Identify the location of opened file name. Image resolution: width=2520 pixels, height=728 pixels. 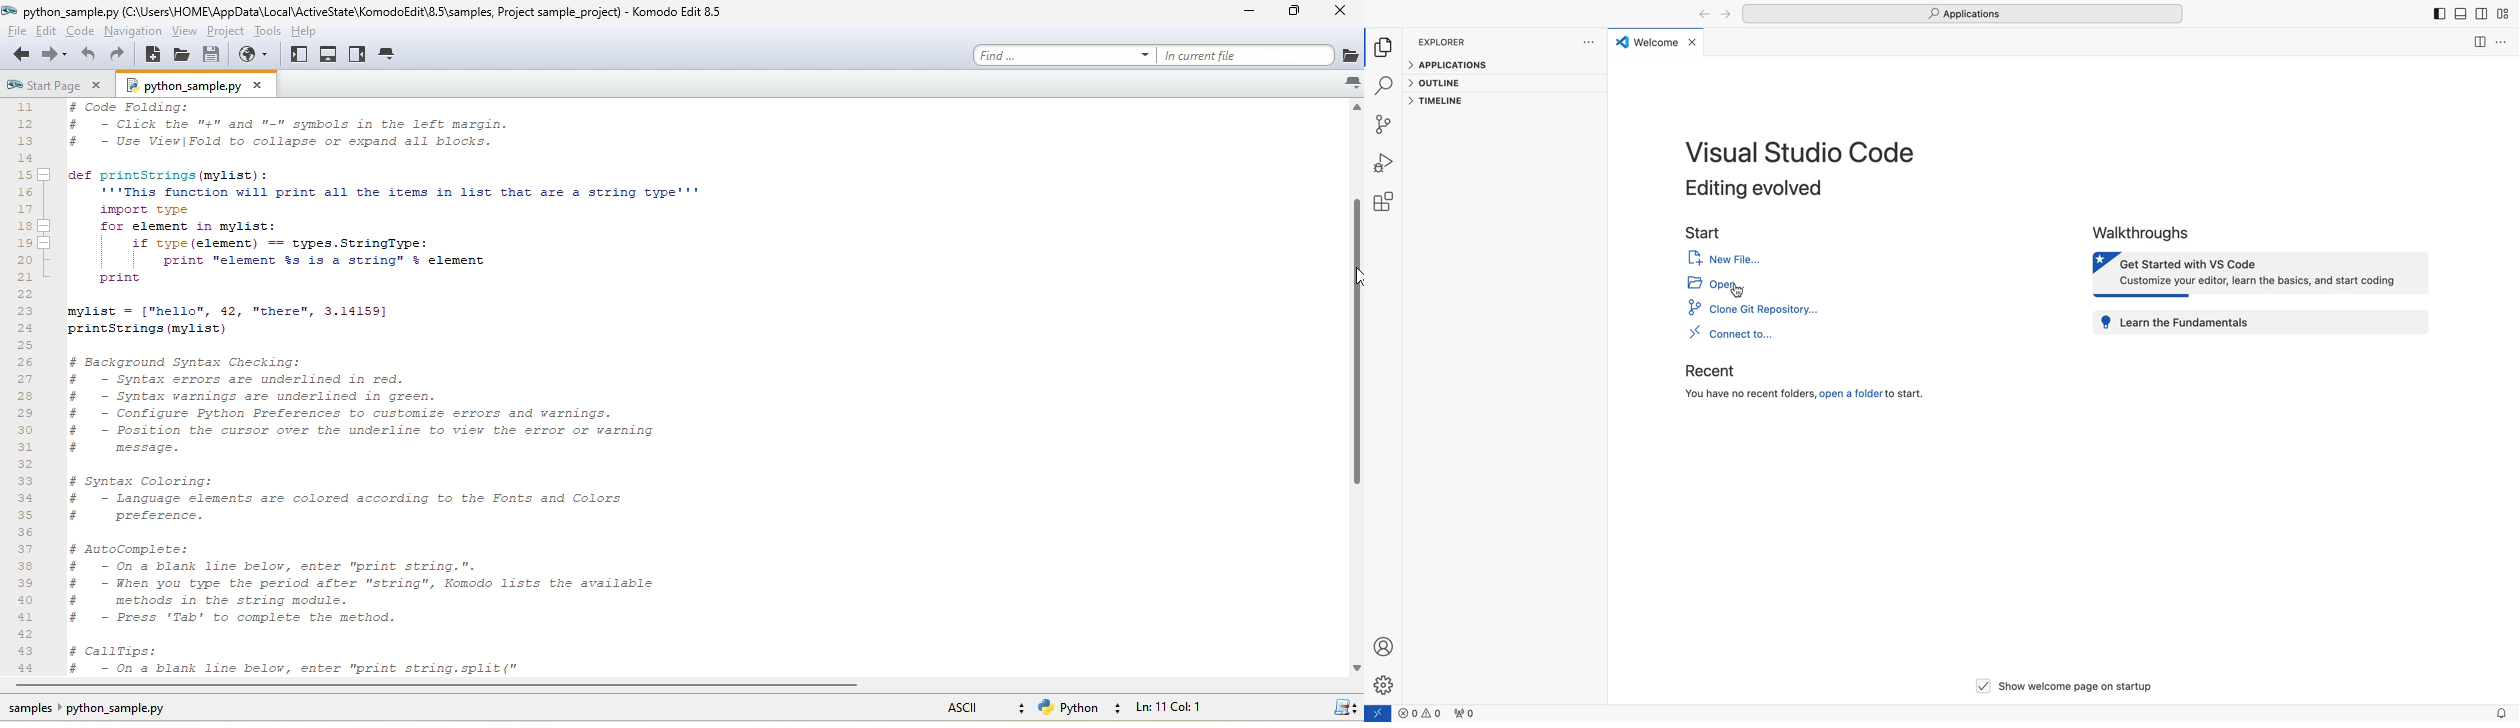
(71, 11).